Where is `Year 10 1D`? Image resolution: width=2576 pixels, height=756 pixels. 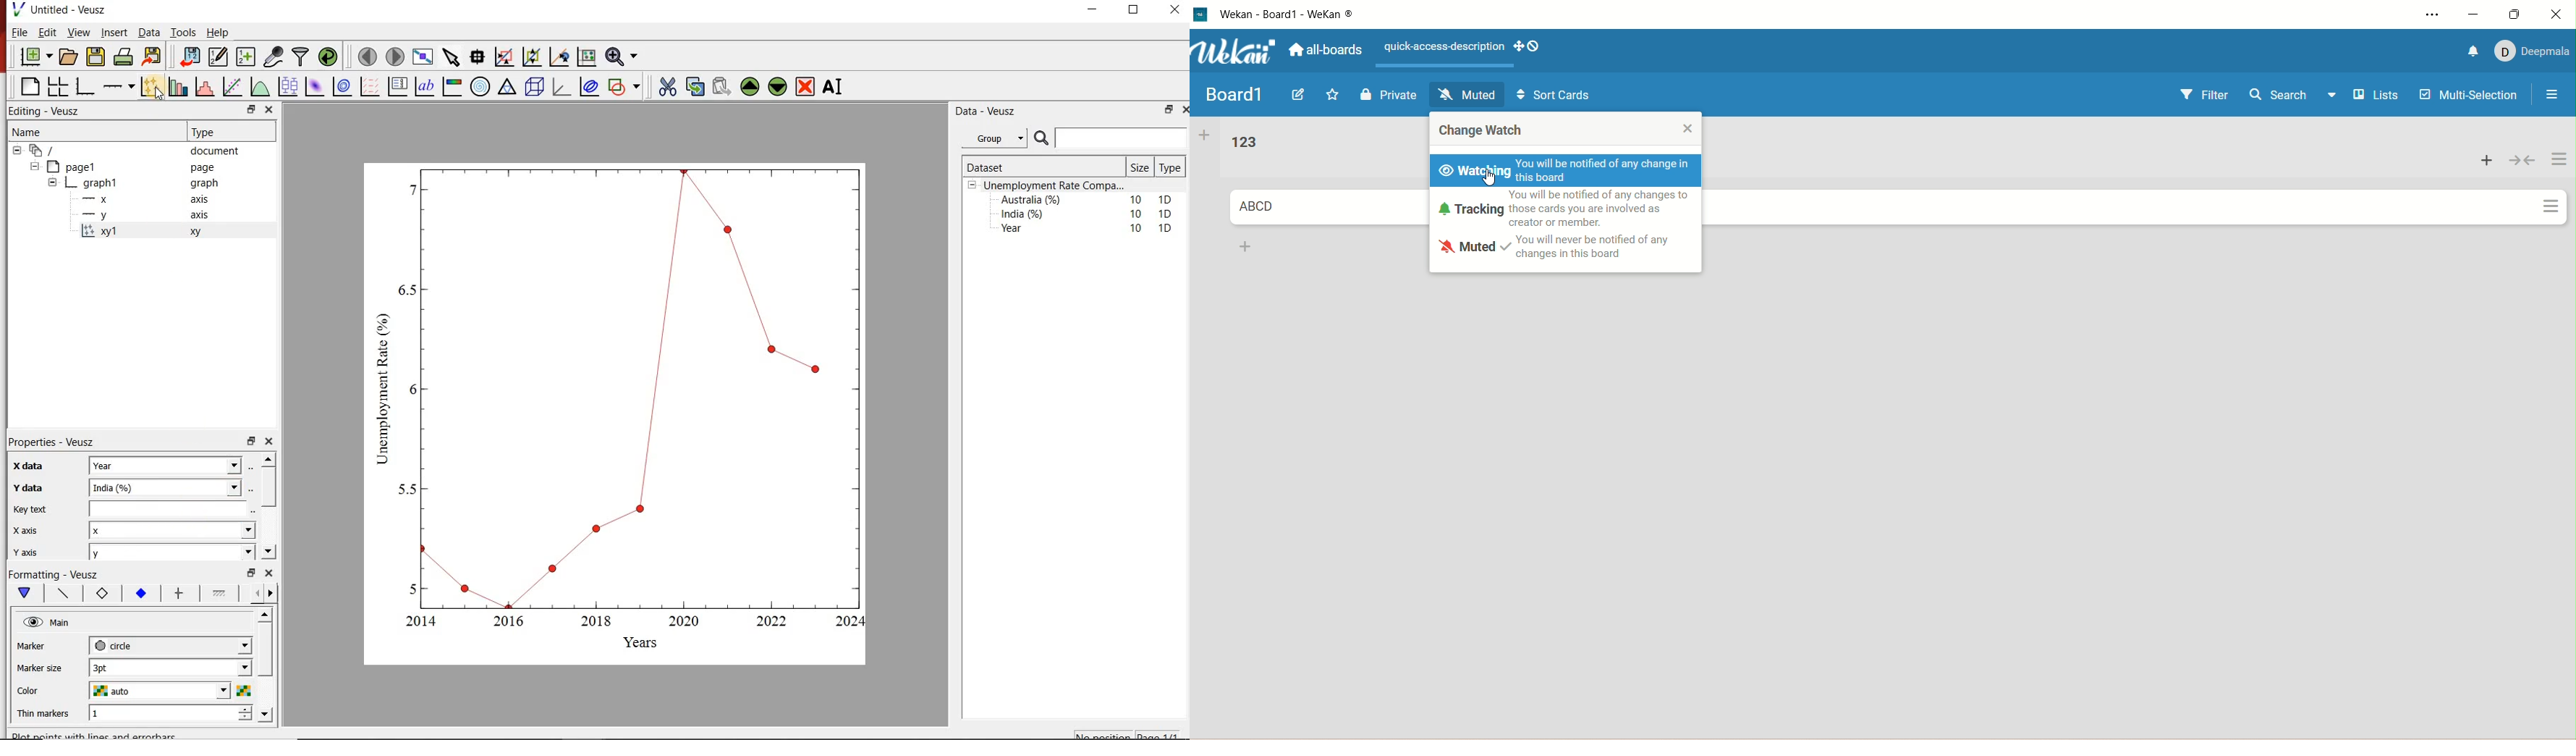 Year 10 1D is located at coordinates (1091, 230).